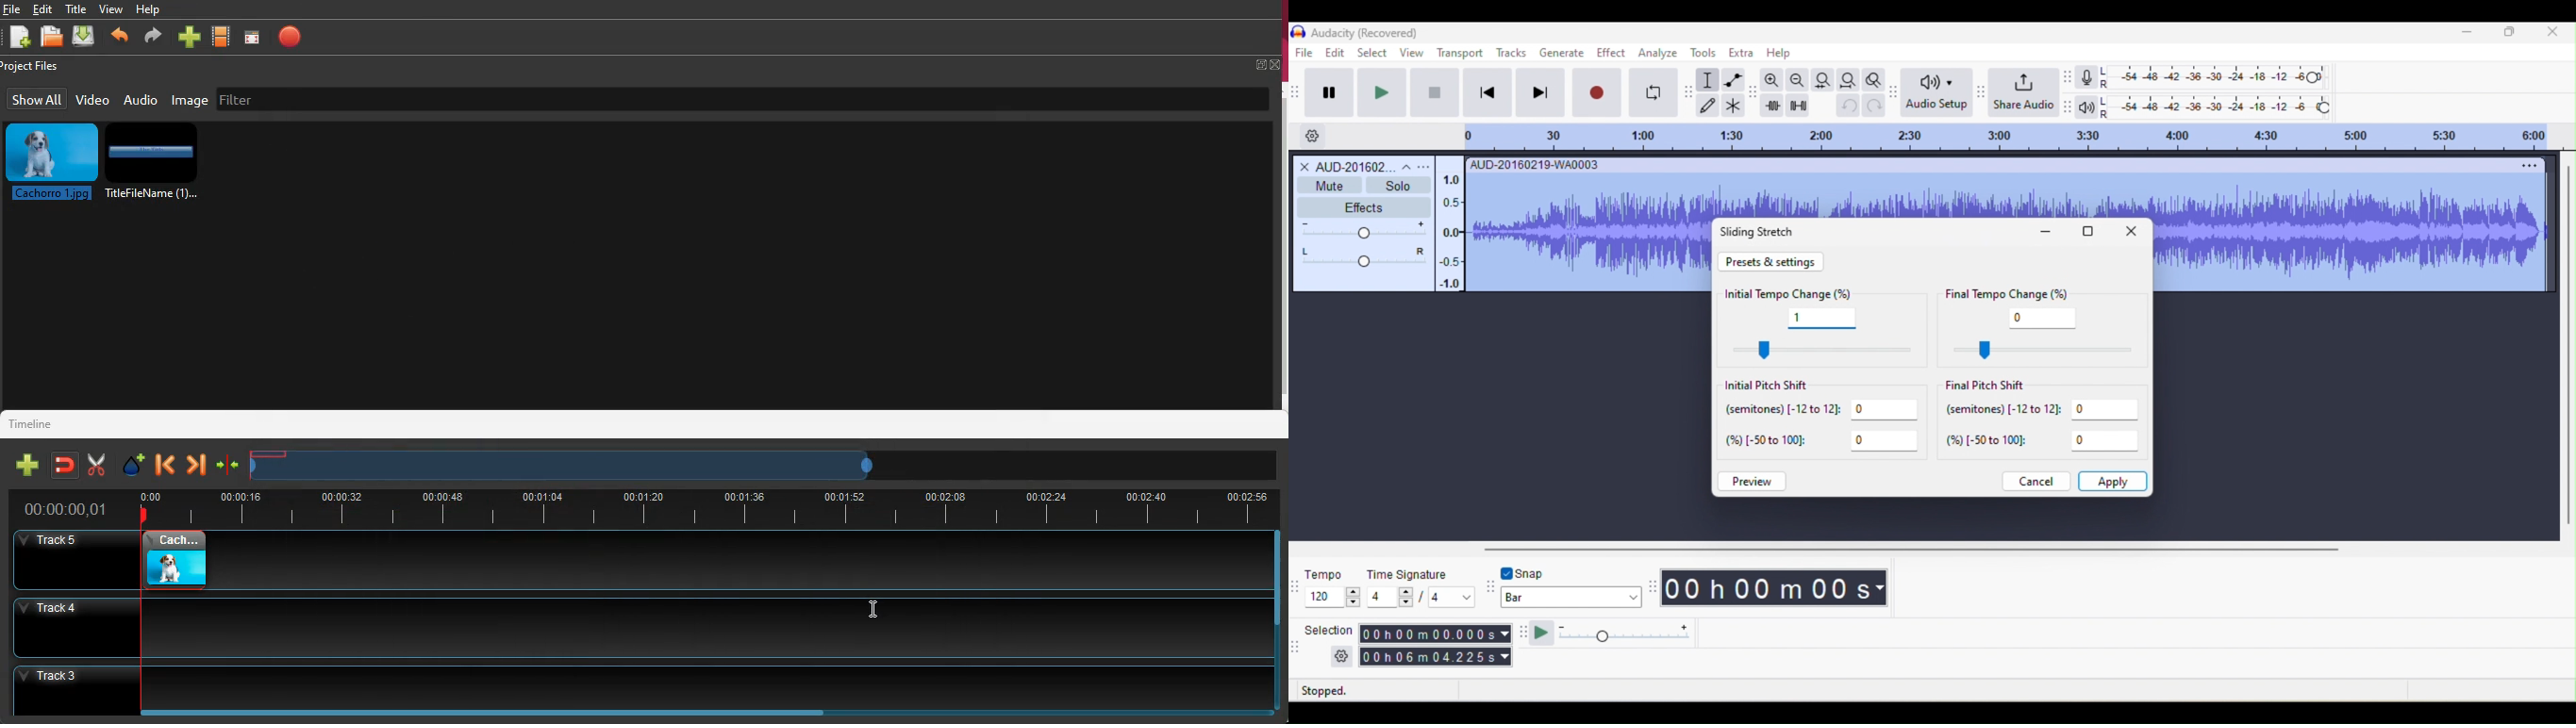 The image size is (2576, 728). I want to click on zoom toggle, so click(1874, 78).